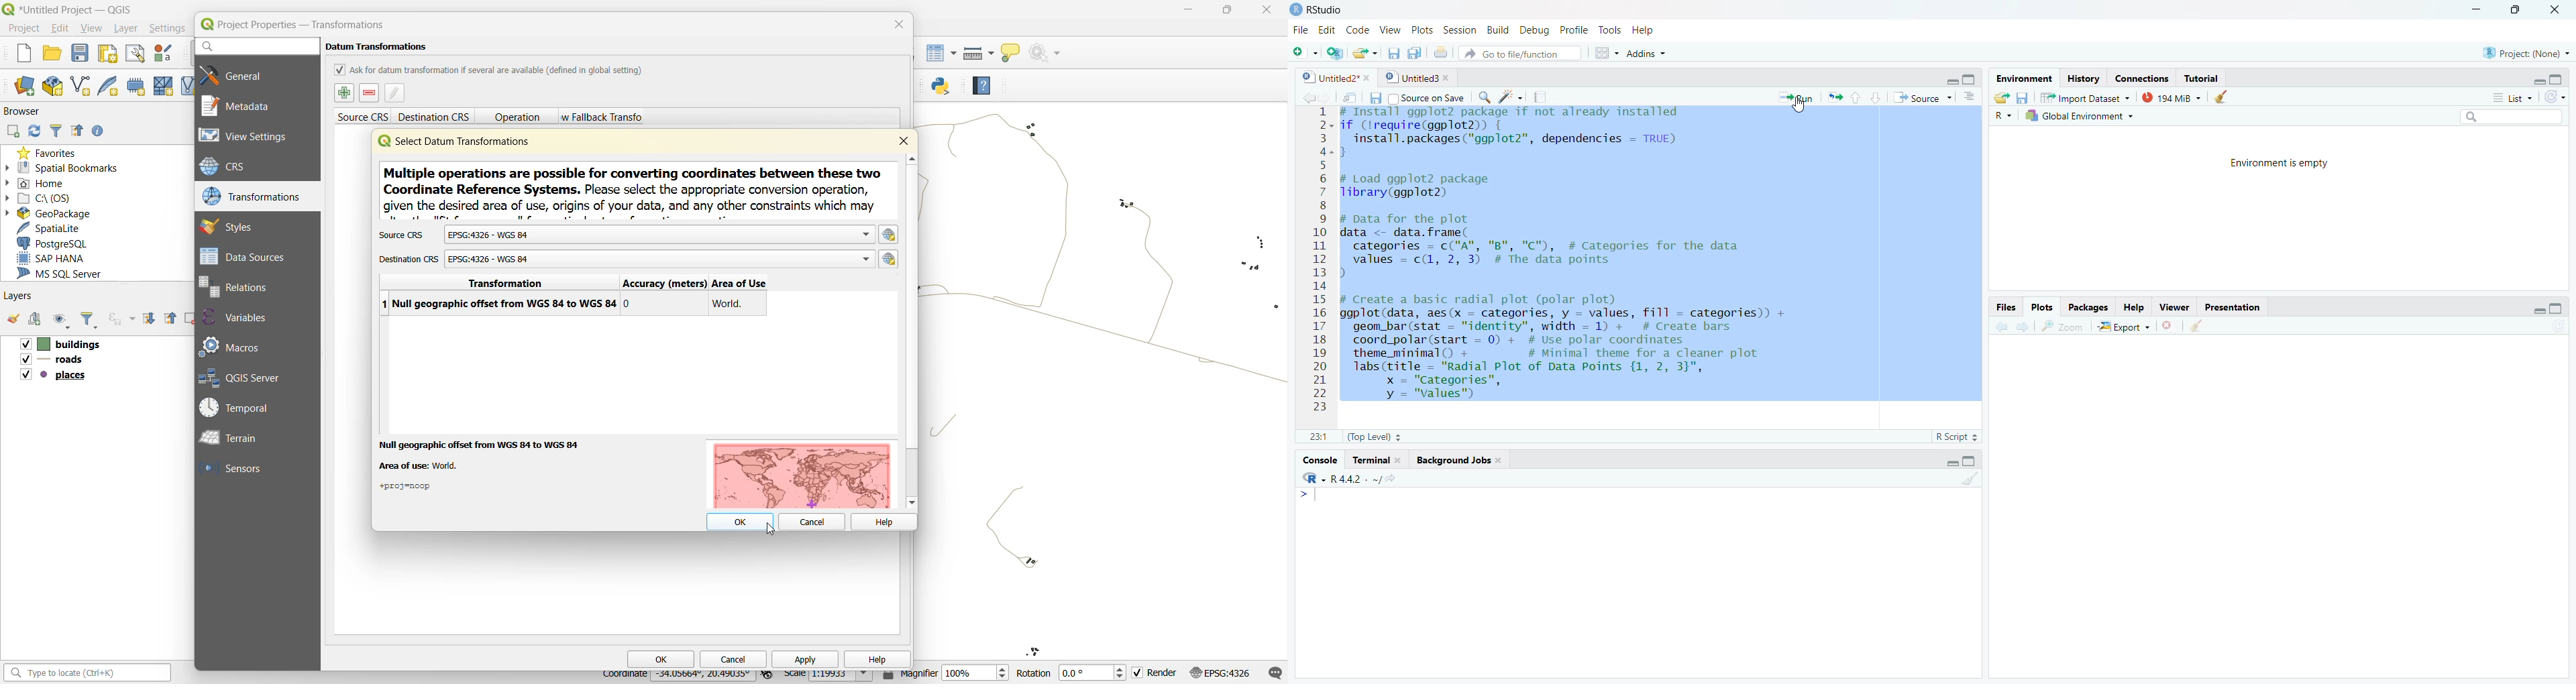  I want to click on Source on Save, so click(1417, 98).